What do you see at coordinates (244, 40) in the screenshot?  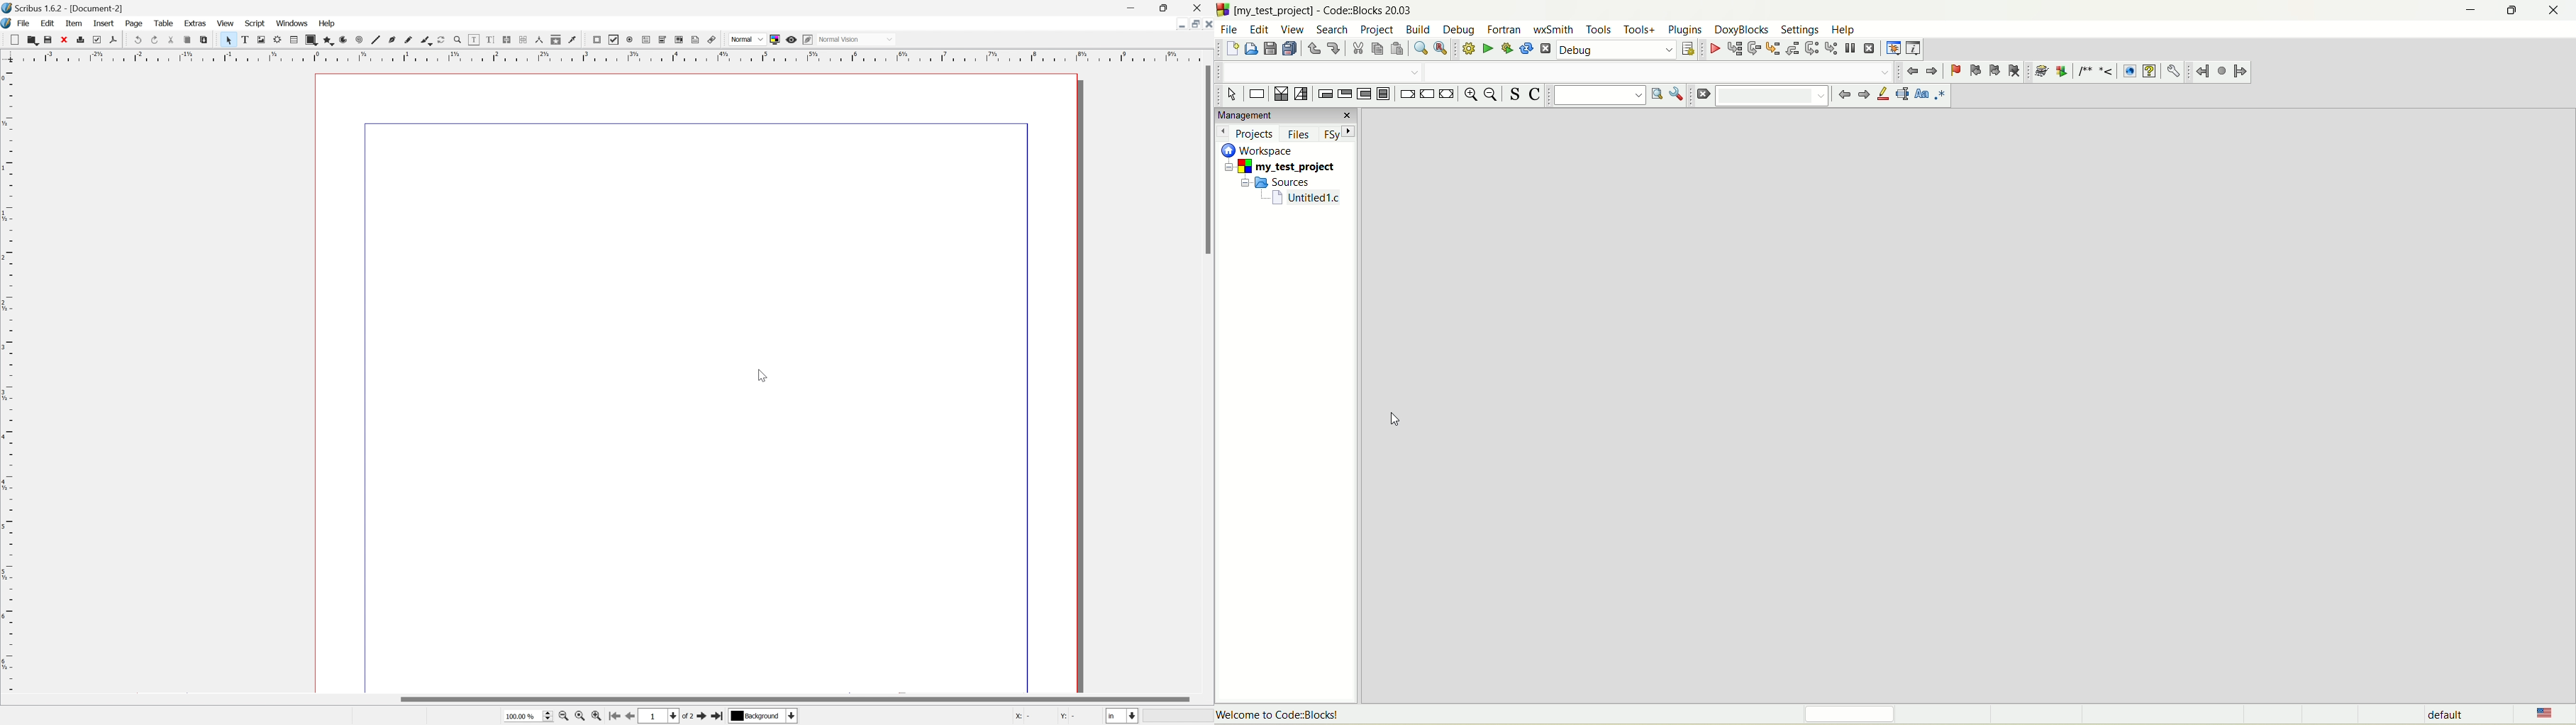 I see `Text frame` at bounding box center [244, 40].